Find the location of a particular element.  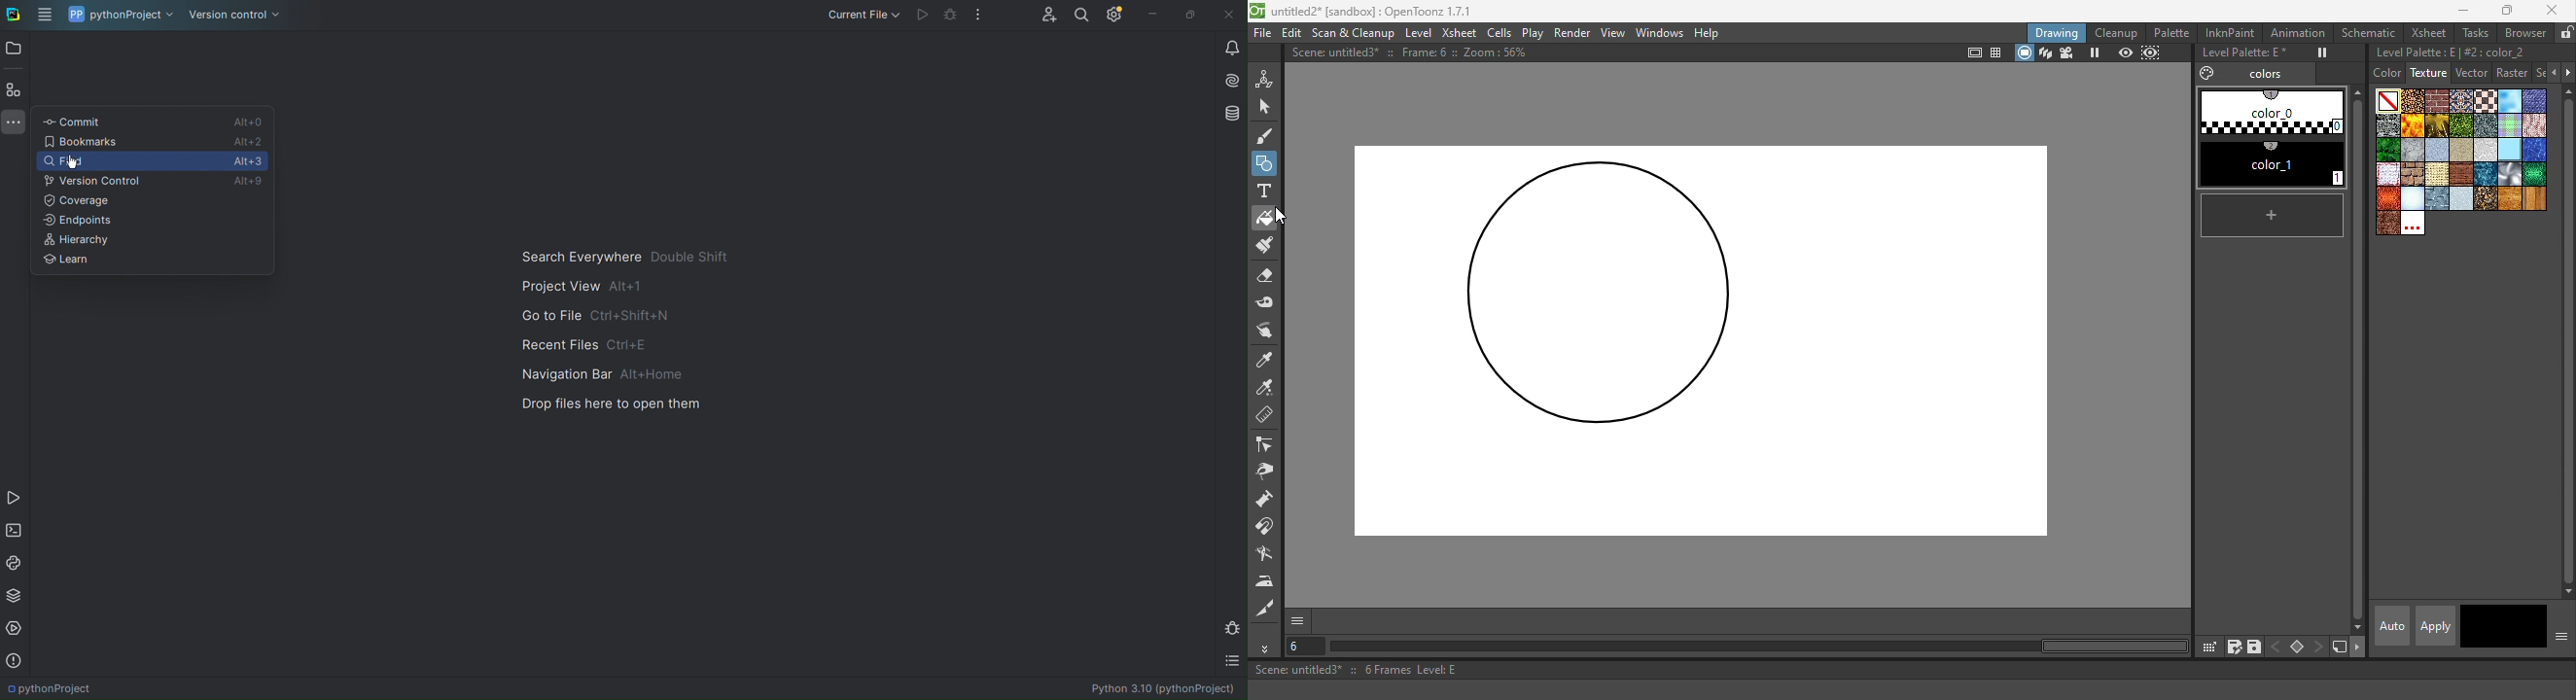

File is located at coordinates (1263, 34).